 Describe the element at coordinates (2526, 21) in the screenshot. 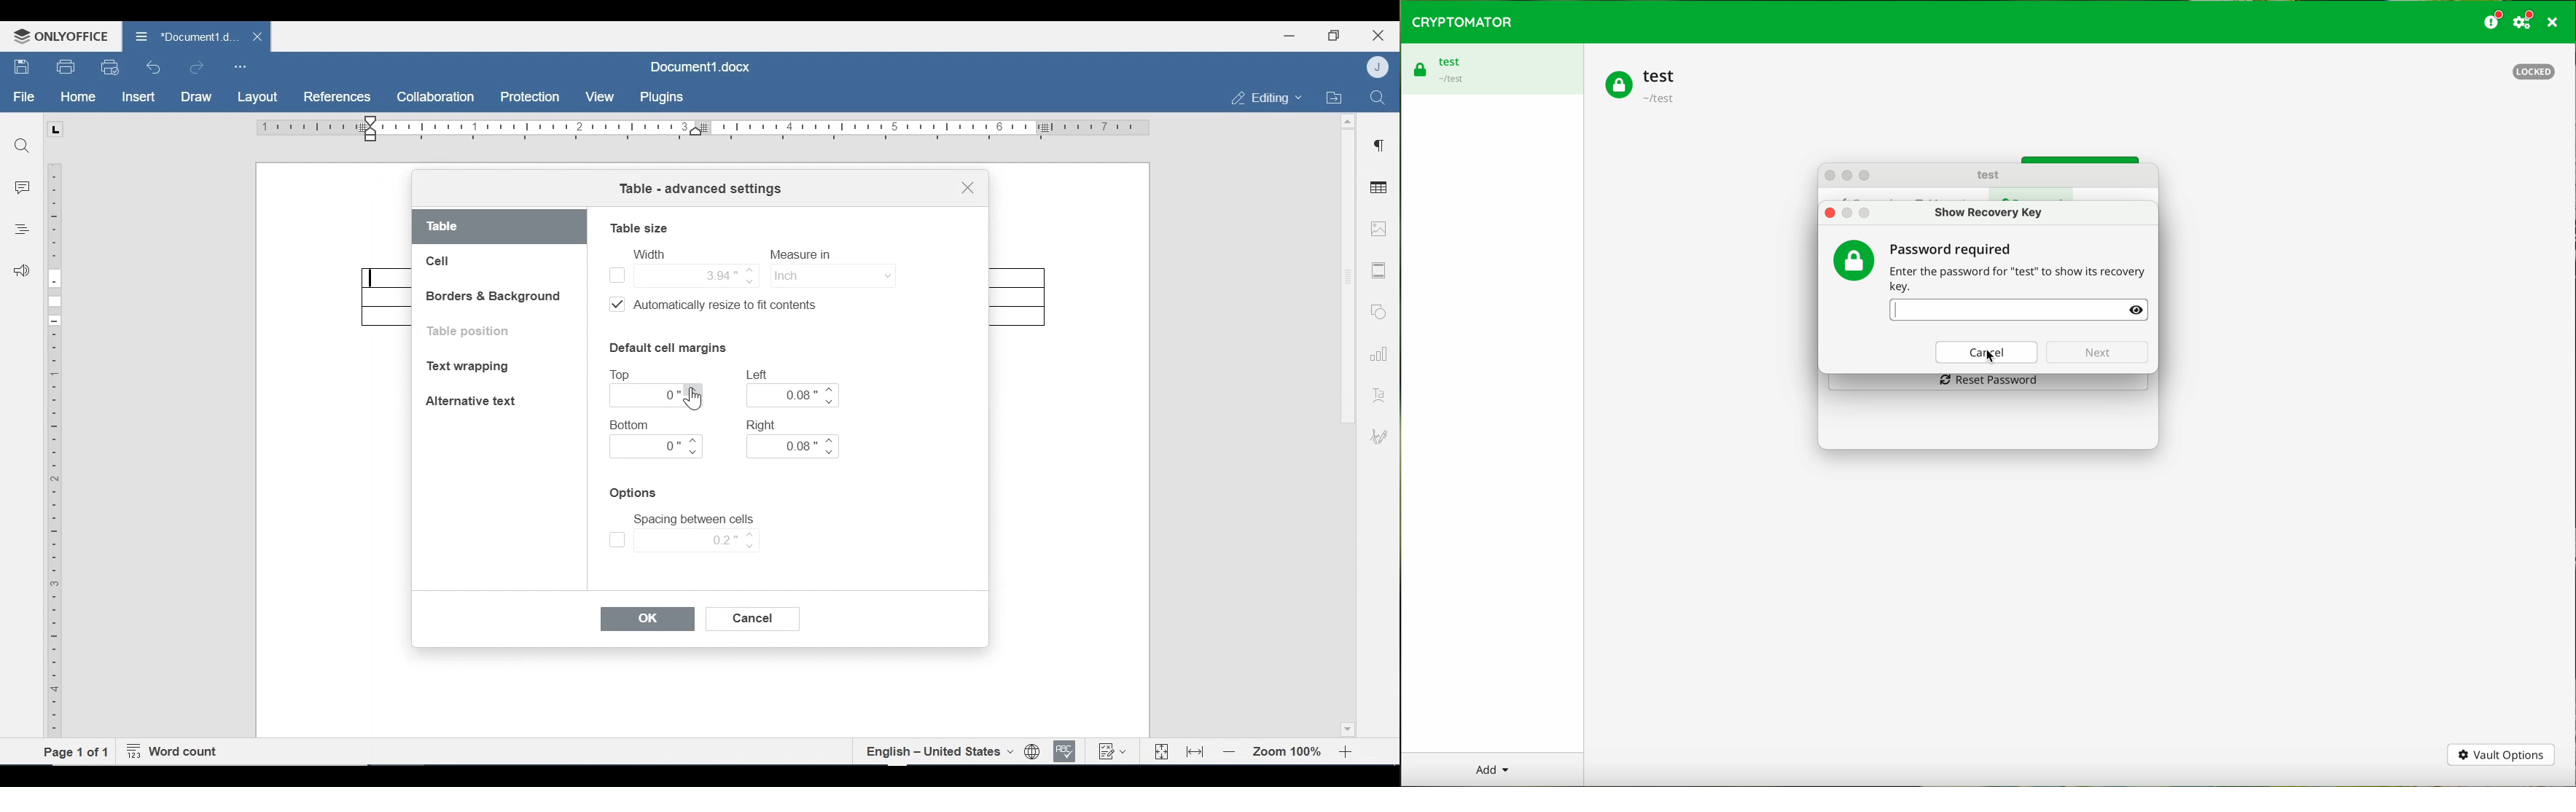

I see `settings` at that location.